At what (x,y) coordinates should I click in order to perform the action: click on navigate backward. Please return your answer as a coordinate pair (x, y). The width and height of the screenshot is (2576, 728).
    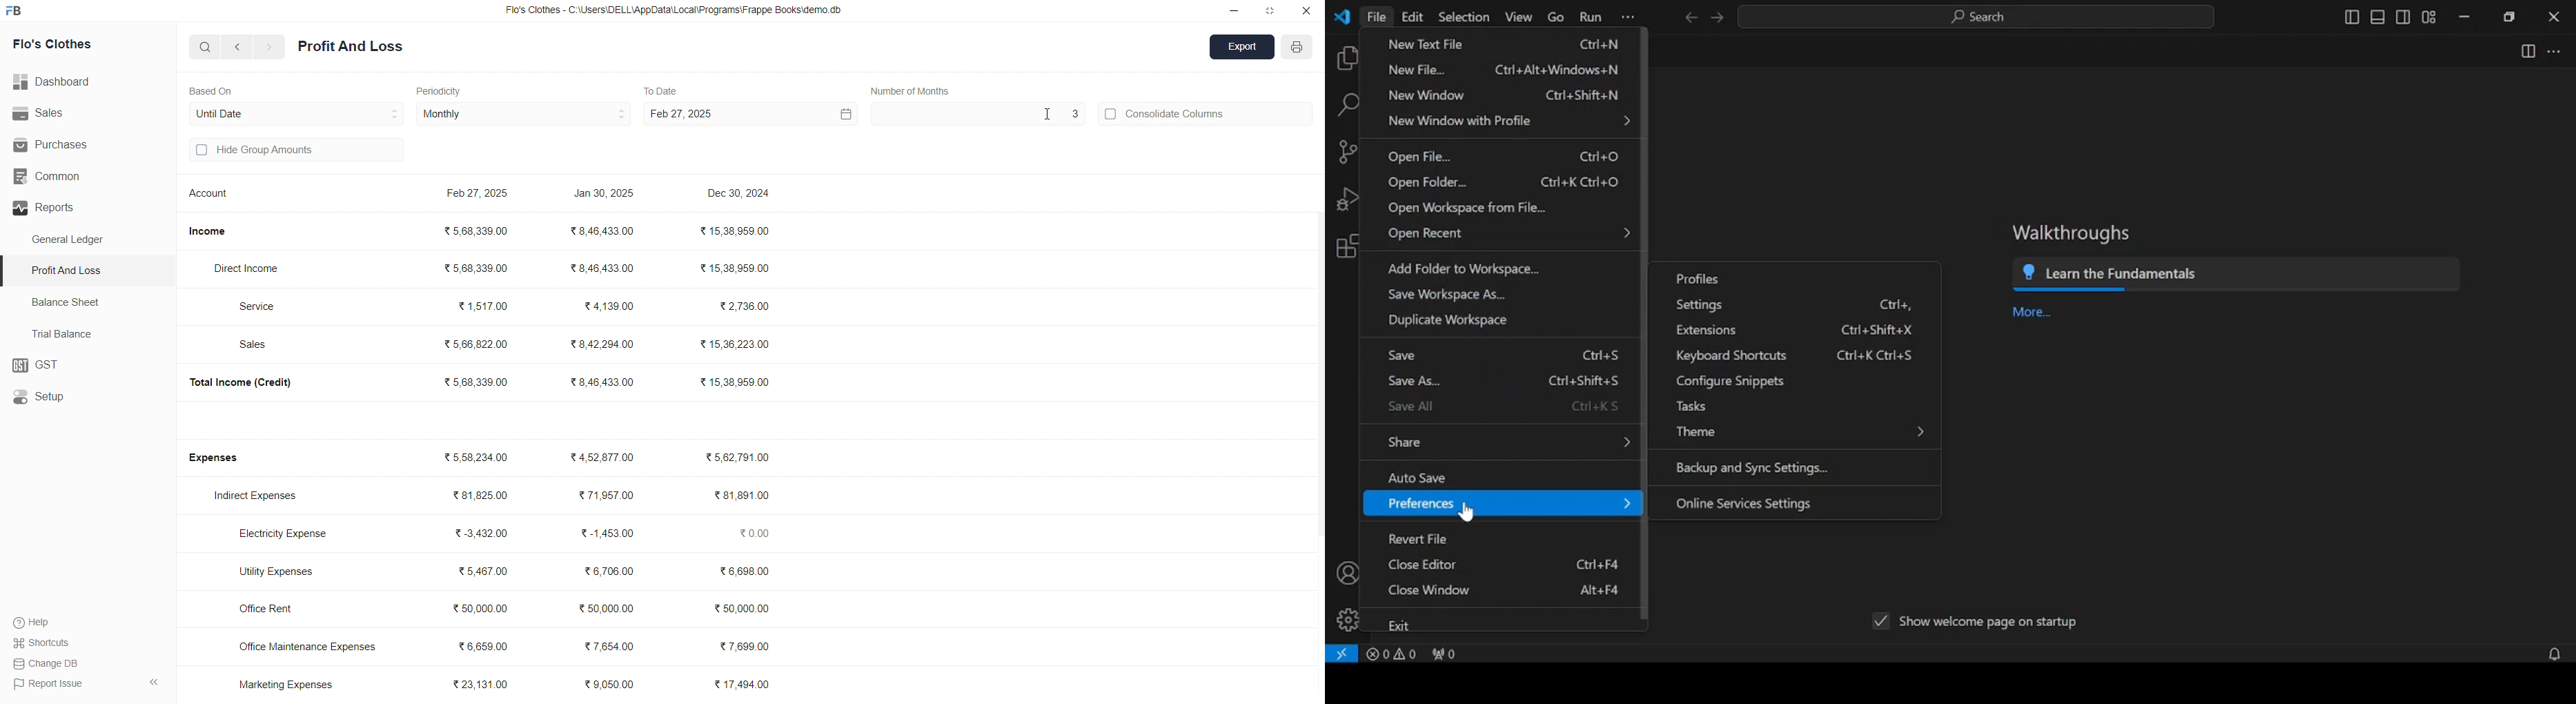
    Looking at the image, I should click on (239, 46).